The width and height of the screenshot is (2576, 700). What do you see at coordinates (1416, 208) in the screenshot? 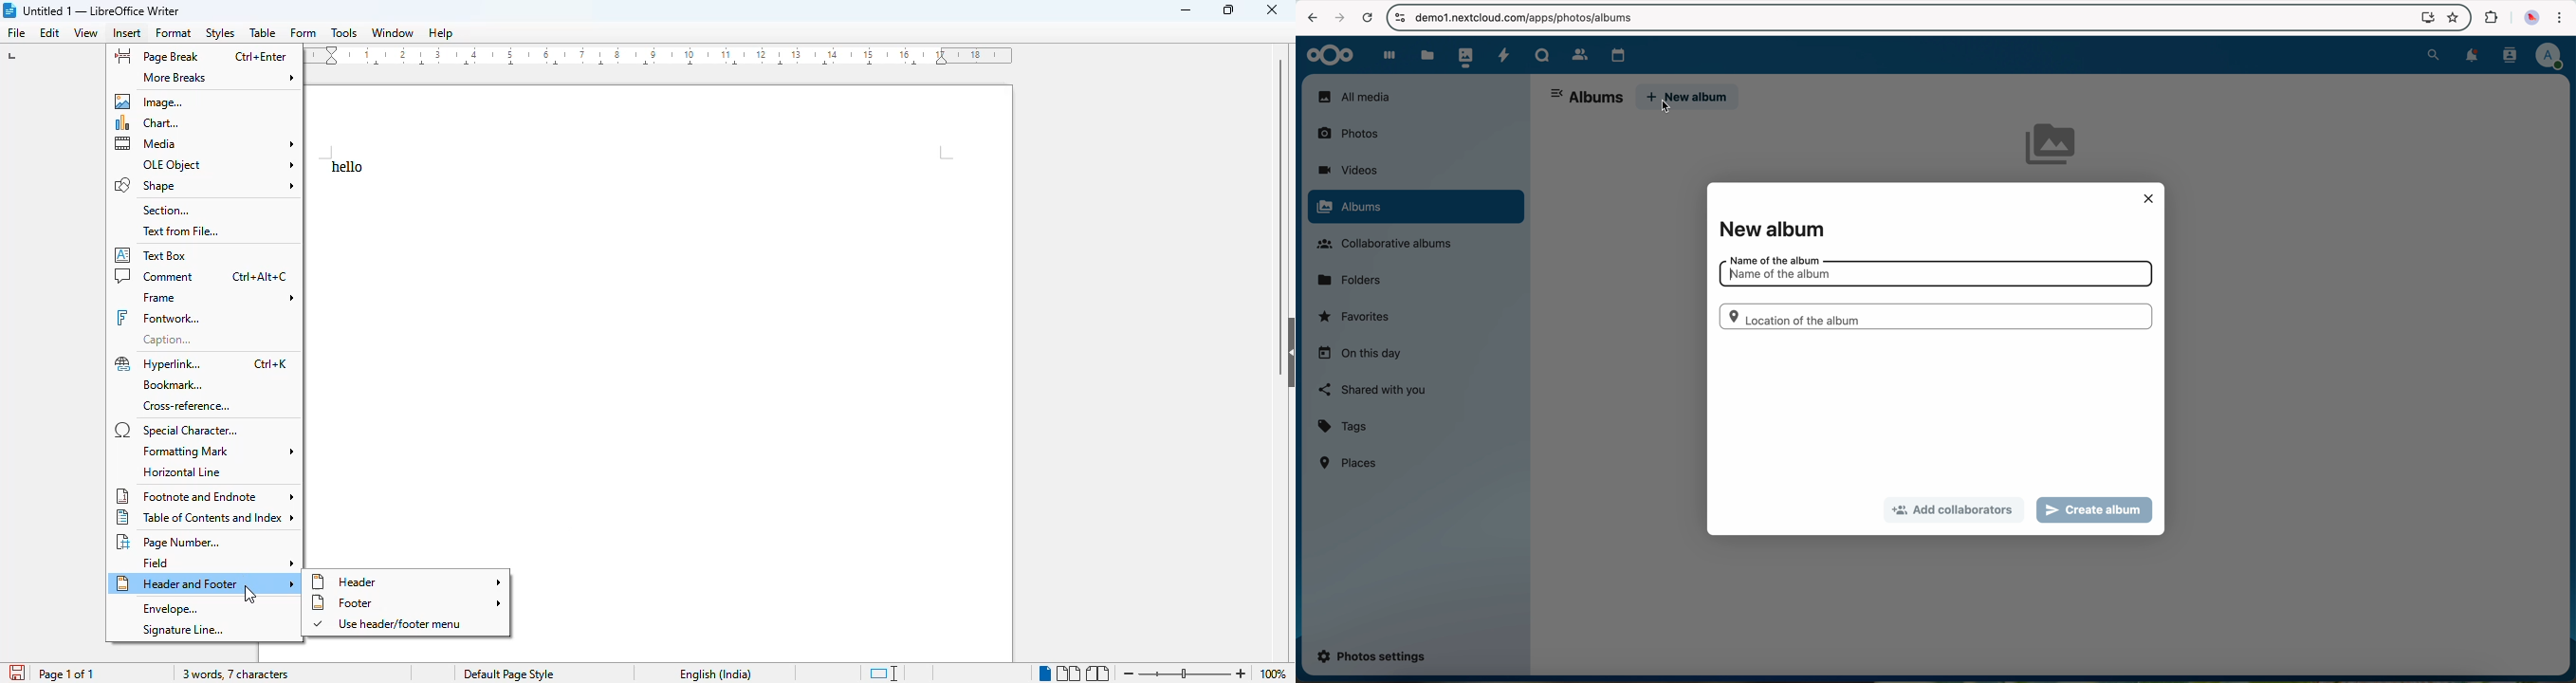
I see `click on albums` at bounding box center [1416, 208].